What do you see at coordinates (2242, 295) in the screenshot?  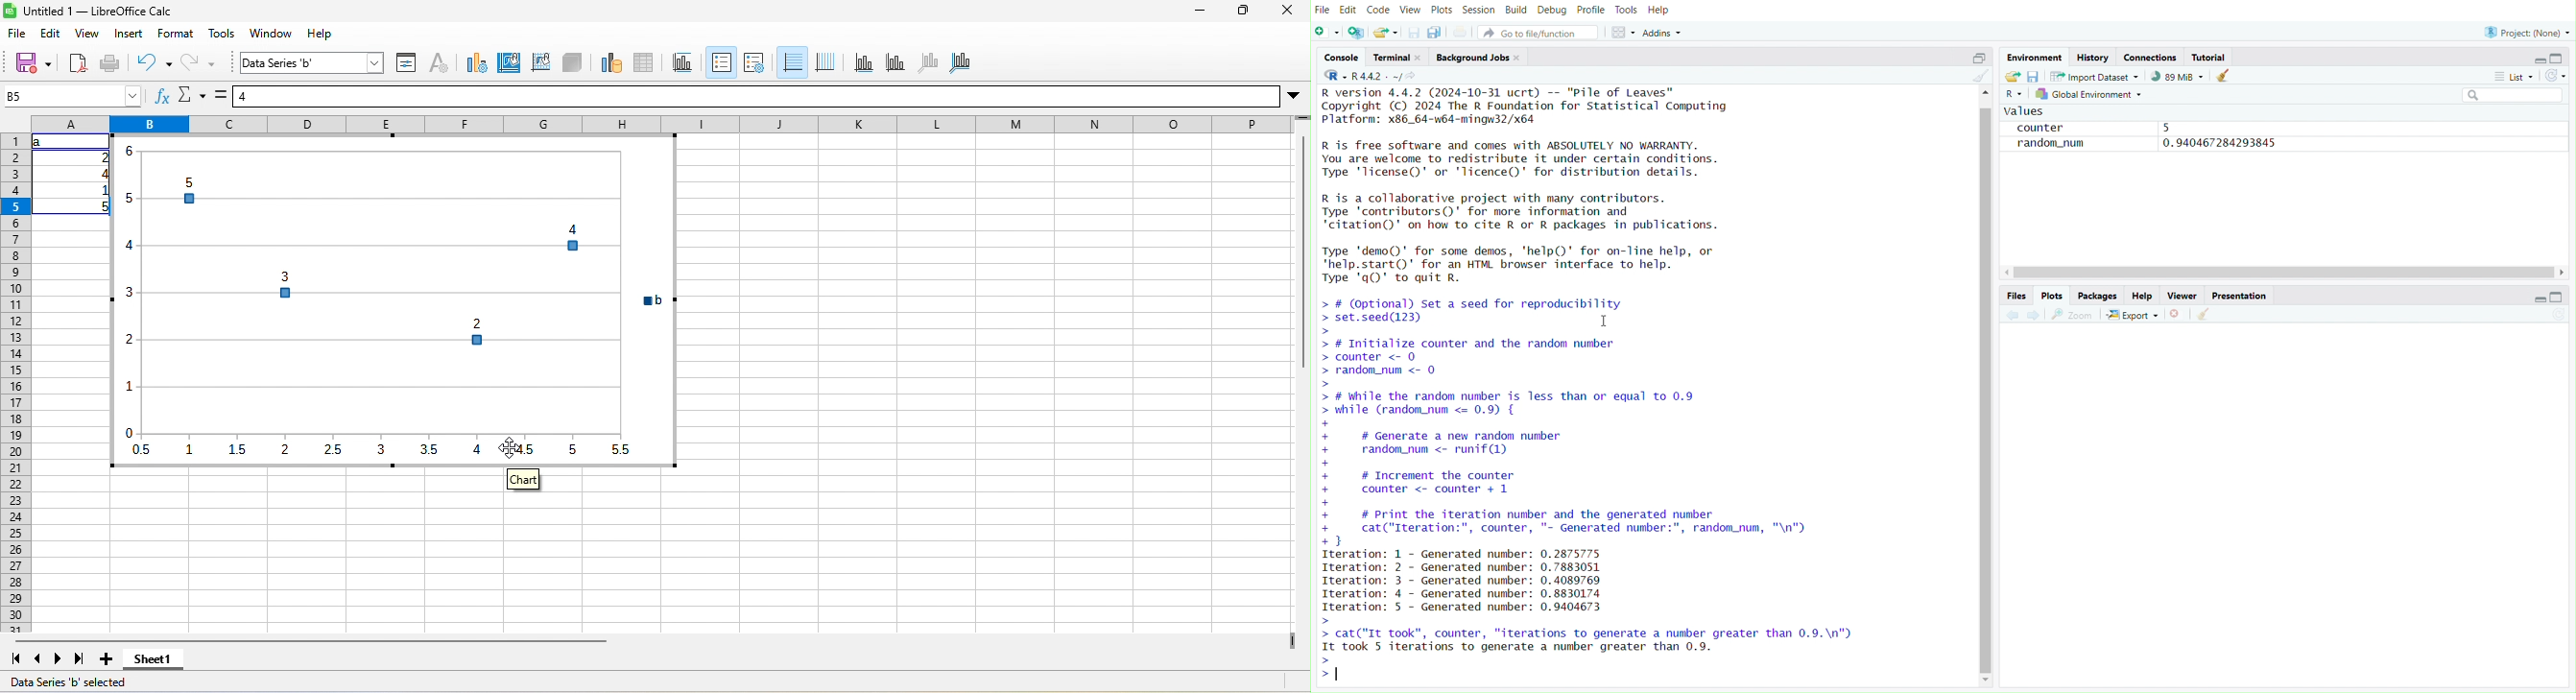 I see `Presentation` at bounding box center [2242, 295].